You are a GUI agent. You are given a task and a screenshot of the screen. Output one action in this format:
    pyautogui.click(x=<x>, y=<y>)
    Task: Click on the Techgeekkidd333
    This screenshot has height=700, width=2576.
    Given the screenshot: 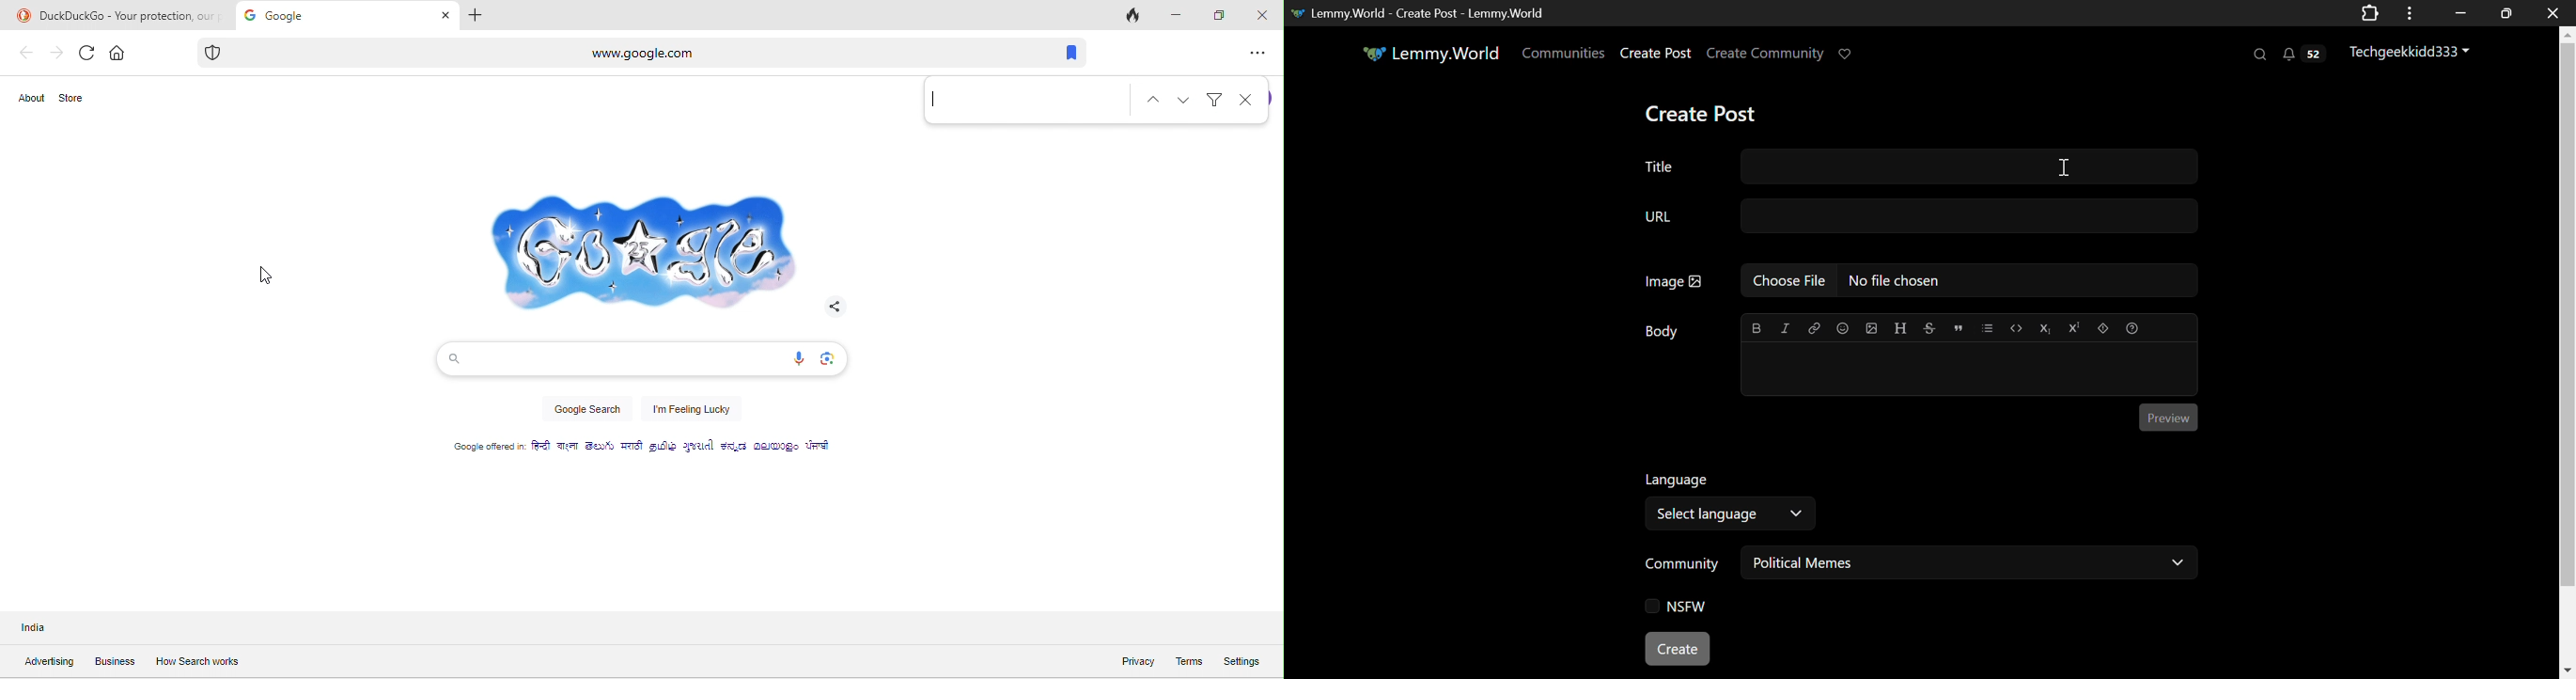 What is the action you would take?
    pyautogui.click(x=2410, y=53)
    